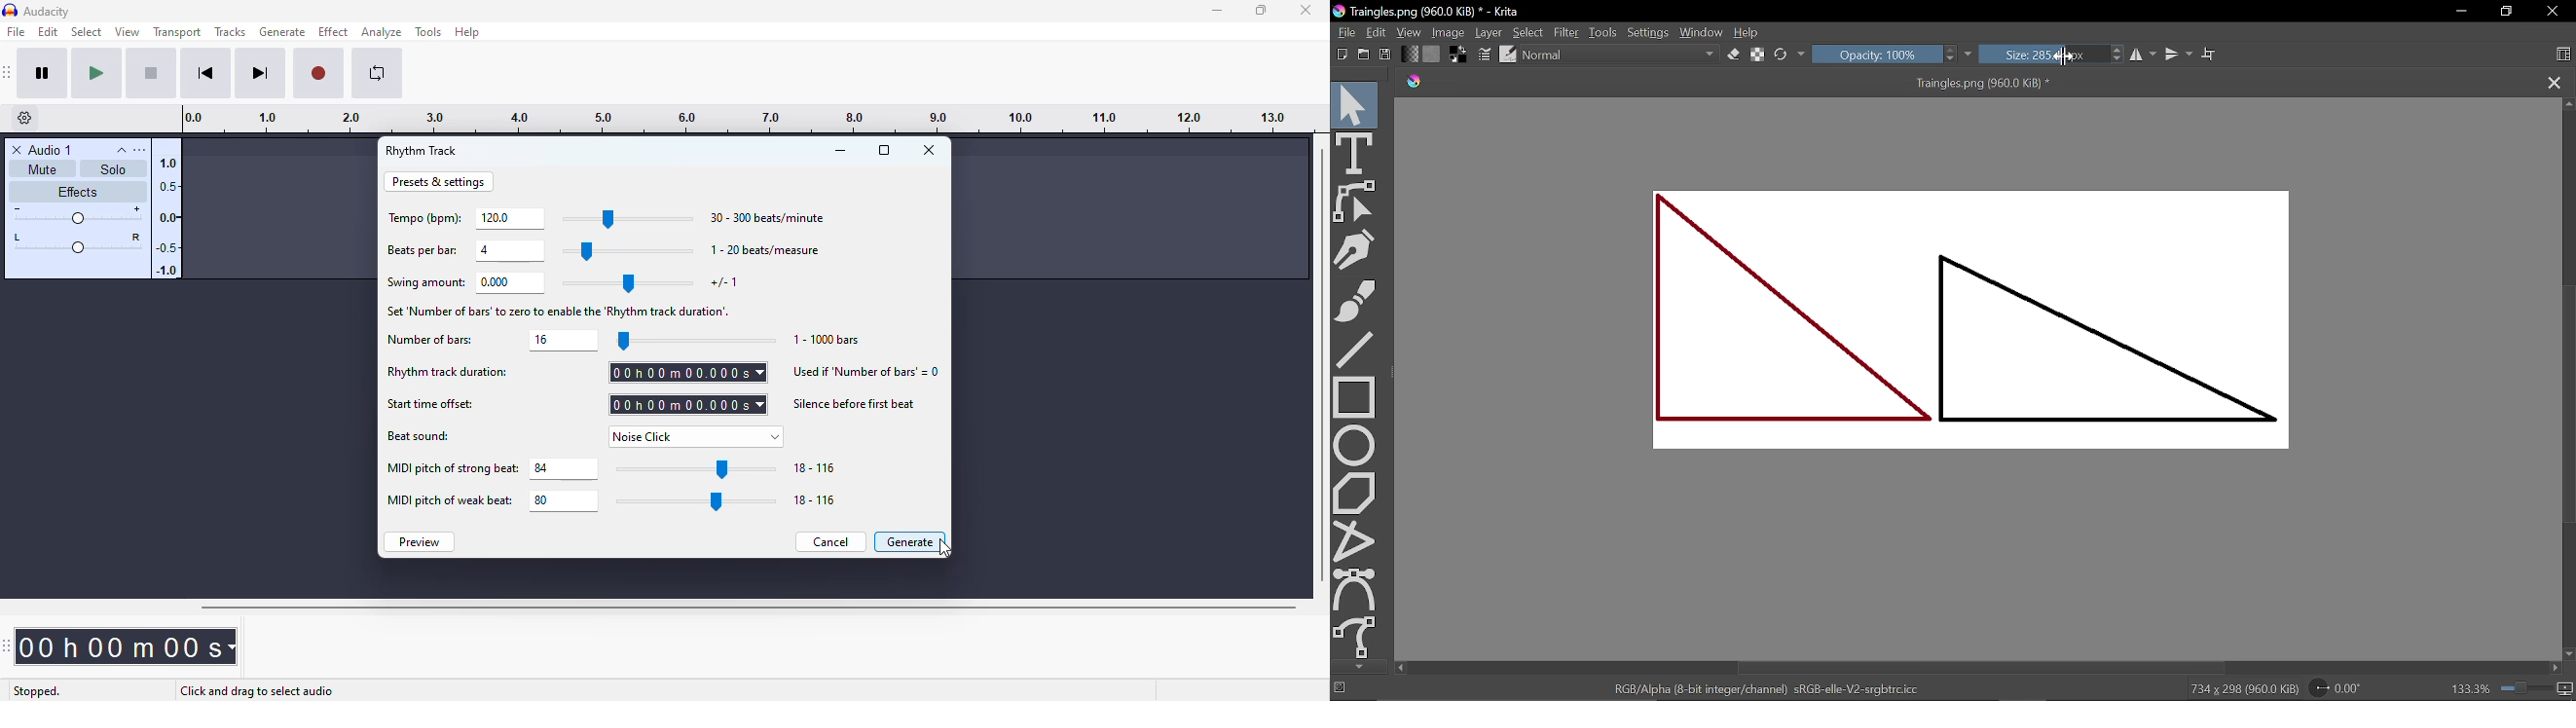  What do you see at coordinates (382, 32) in the screenshot?
I see `analyze` at bounding box center [382, 32].